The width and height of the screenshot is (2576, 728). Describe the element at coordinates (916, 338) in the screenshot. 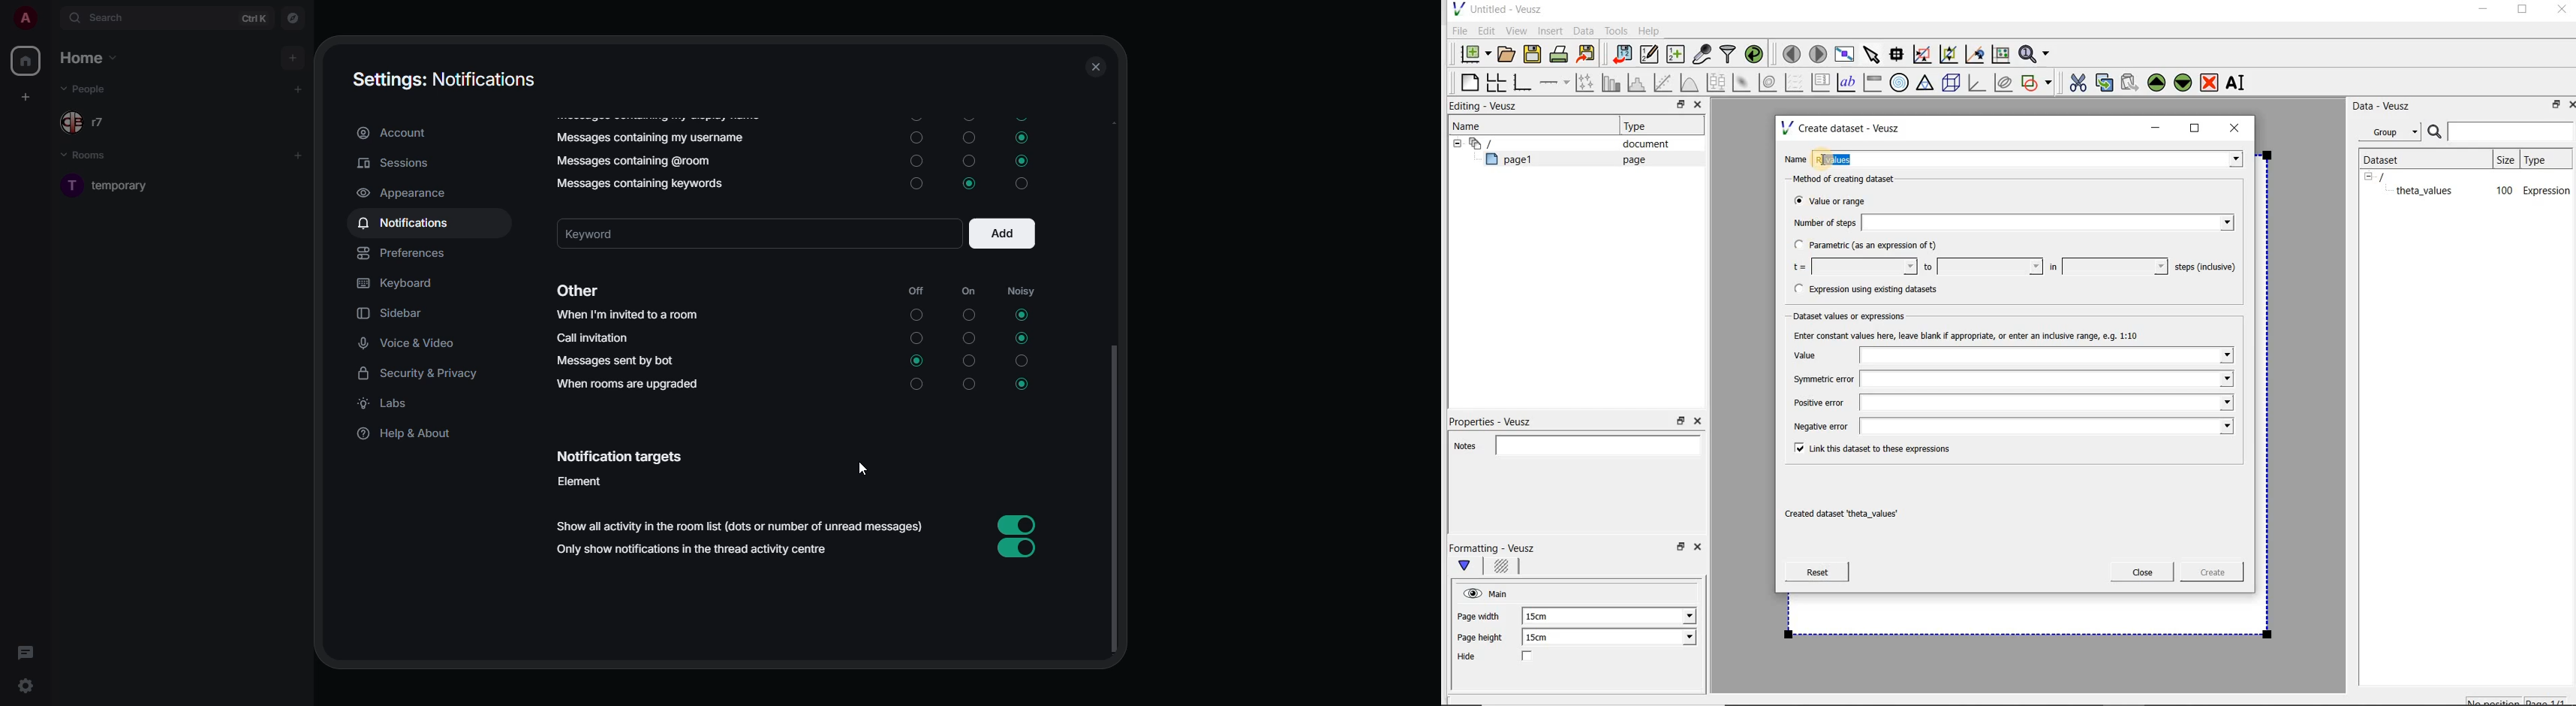

I see `Off` at that location.